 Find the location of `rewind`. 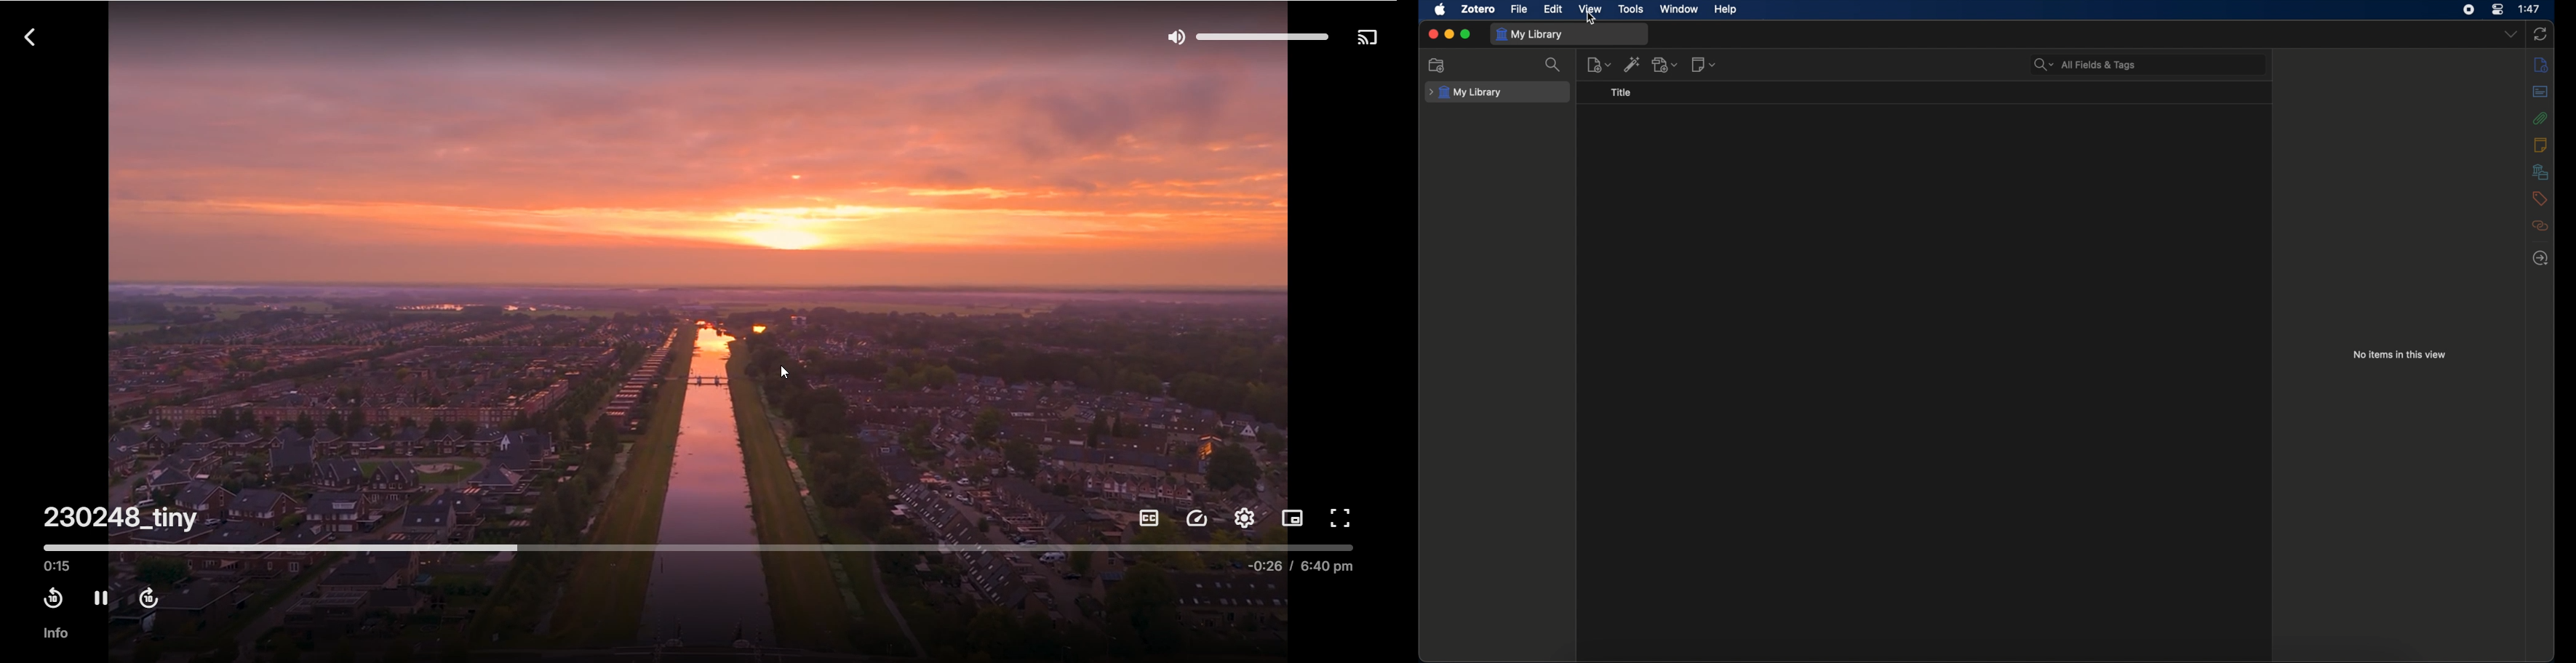

rewind is located at coordinates (52, 598).